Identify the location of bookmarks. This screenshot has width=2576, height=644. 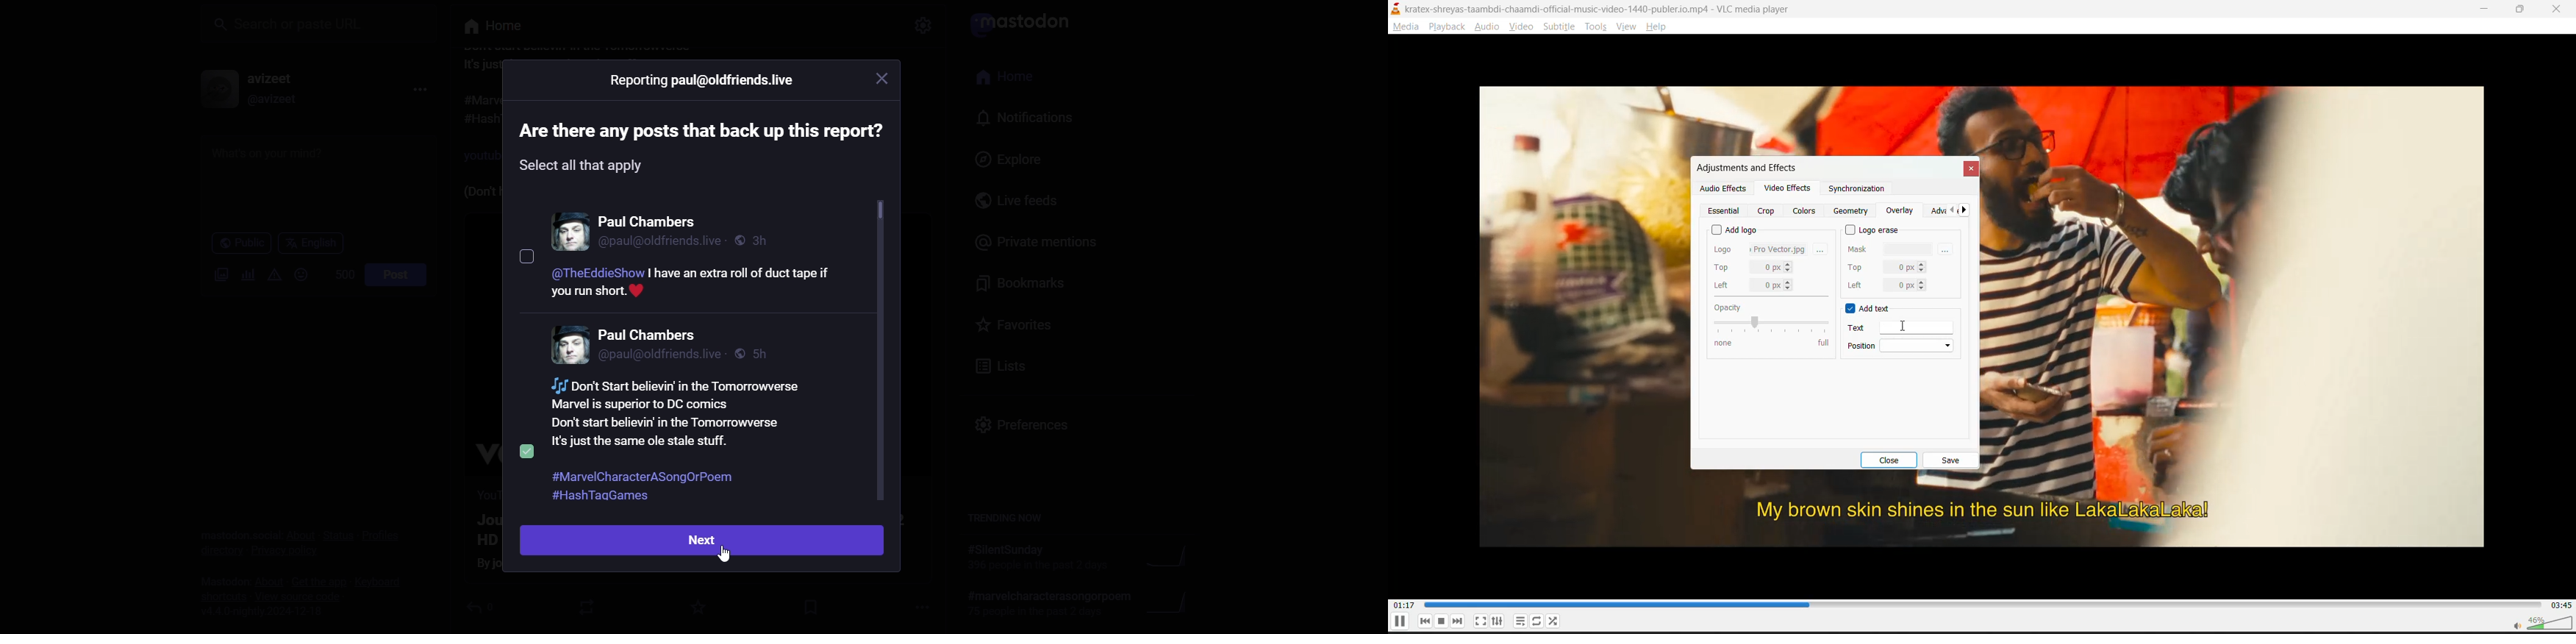
(1028, 282).